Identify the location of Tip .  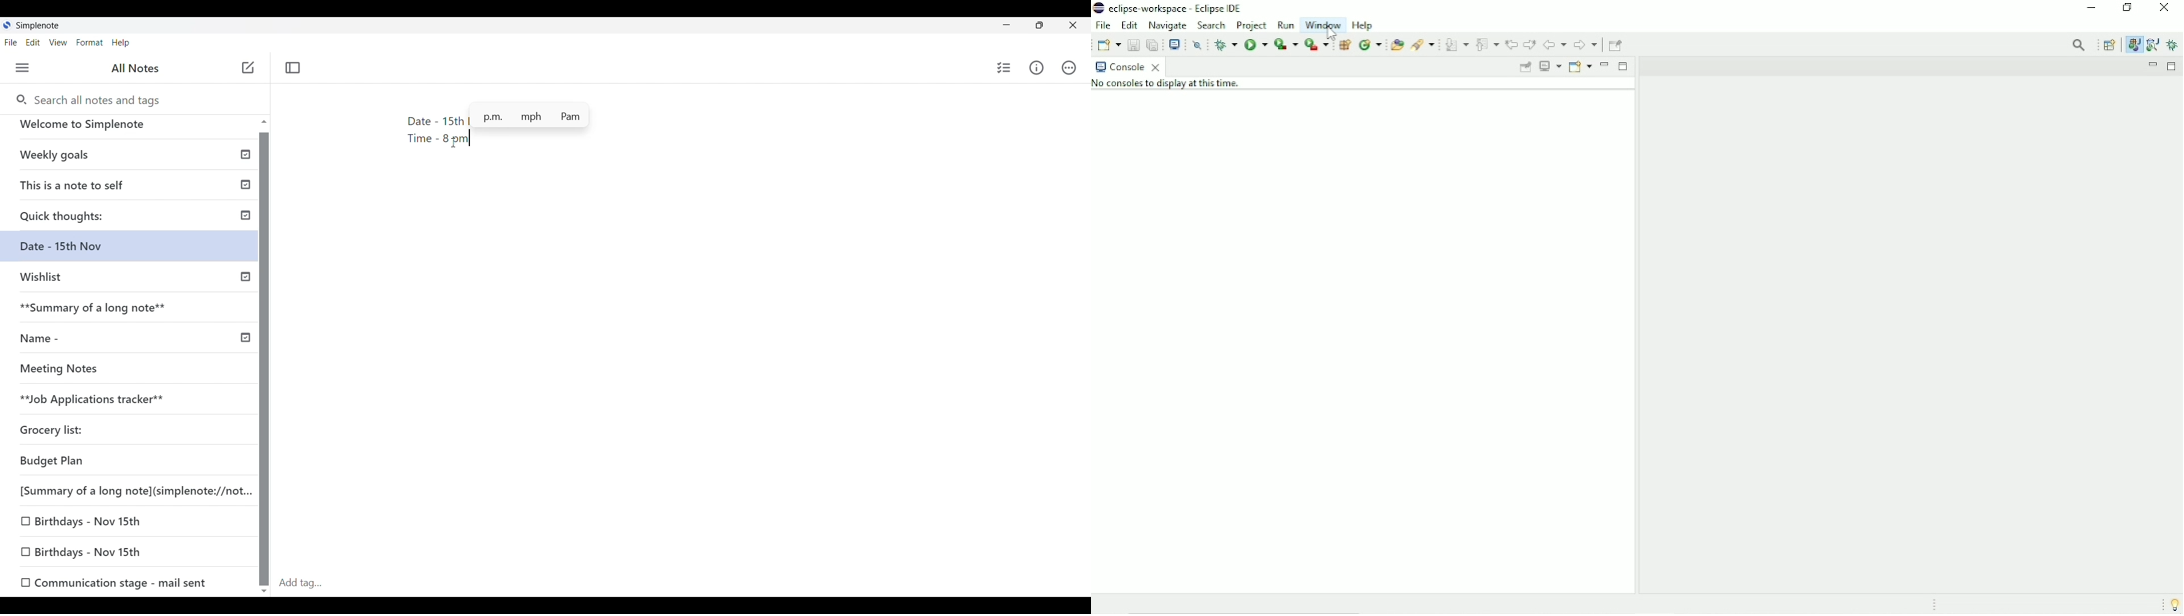
(2172, 603).